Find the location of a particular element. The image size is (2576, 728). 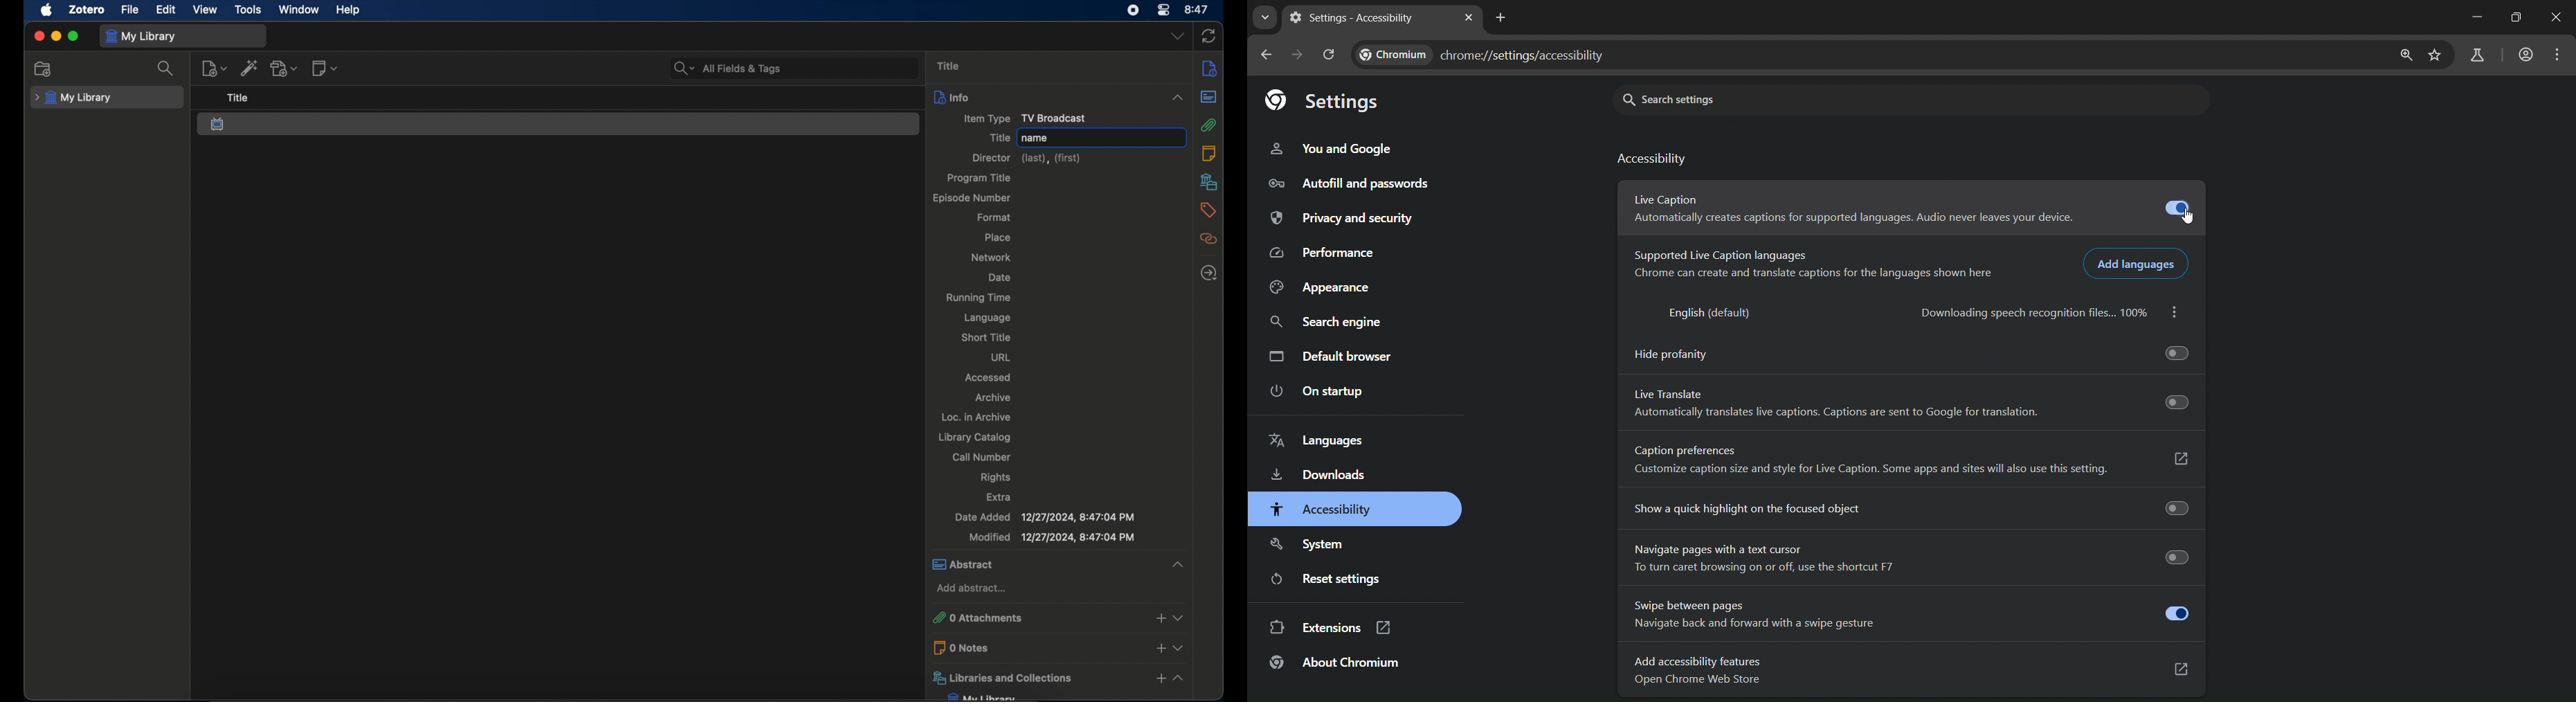

add libraries is located at coordinates (1161, 680).